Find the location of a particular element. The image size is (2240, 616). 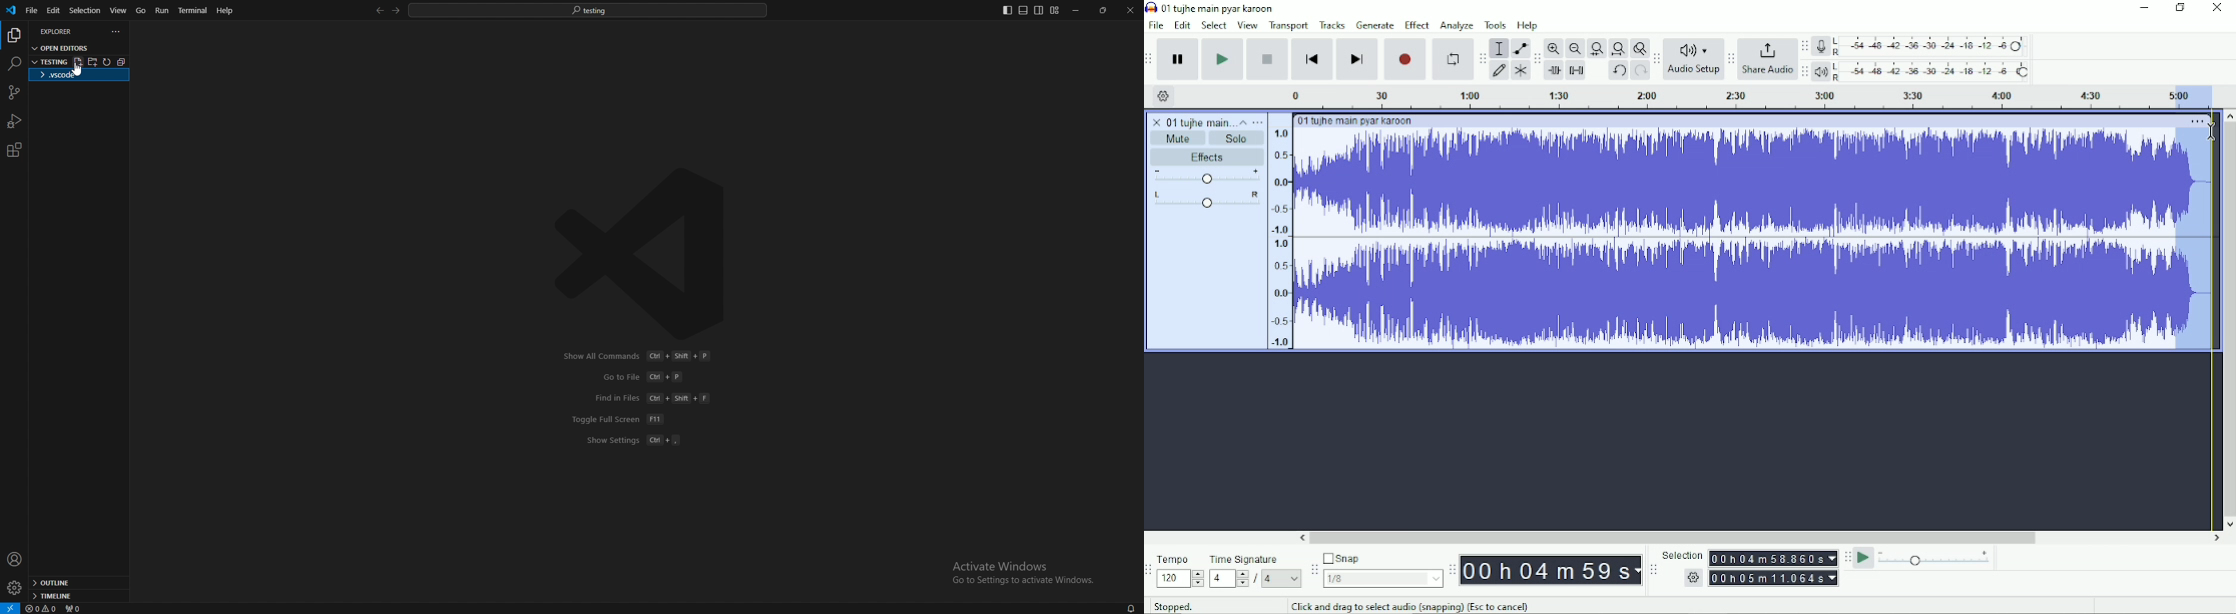

Audacity play-at-speed toolbar is located at coordinates (1847, 558).